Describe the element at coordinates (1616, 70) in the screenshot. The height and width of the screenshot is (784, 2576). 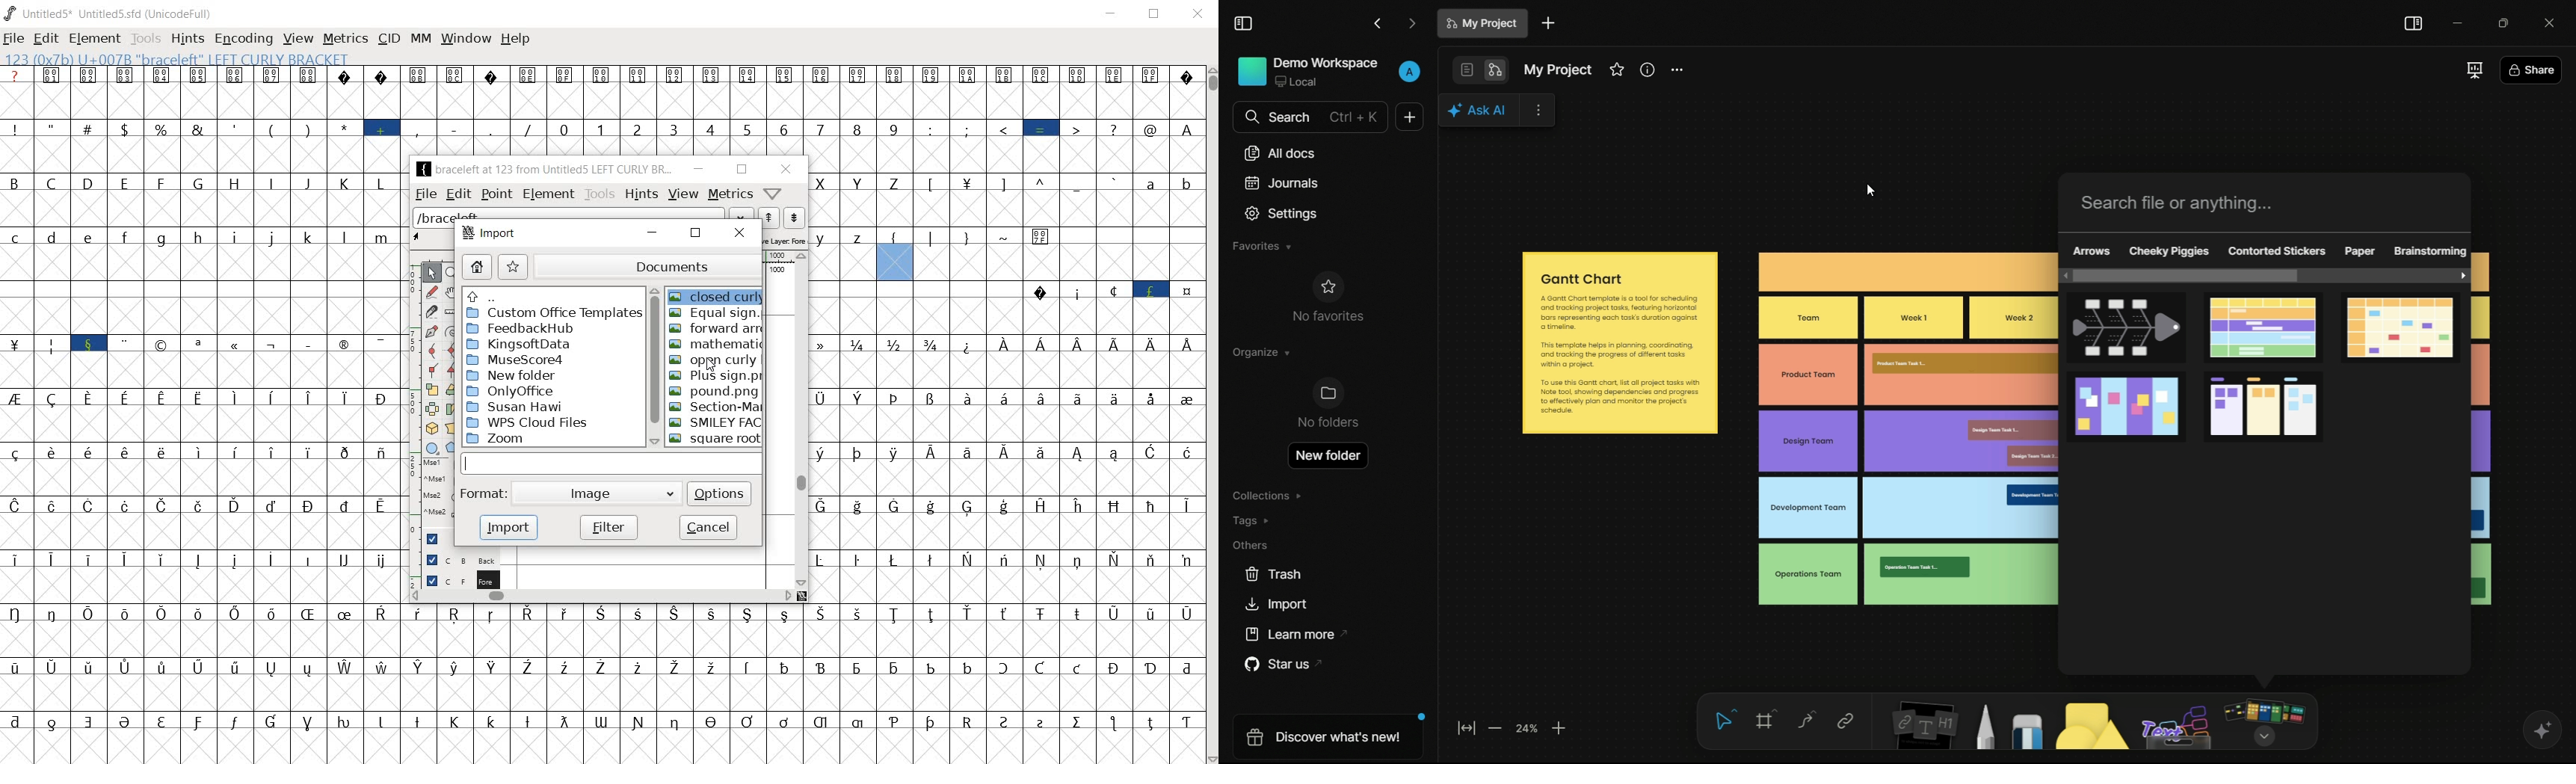
I see `favorite` at that location.